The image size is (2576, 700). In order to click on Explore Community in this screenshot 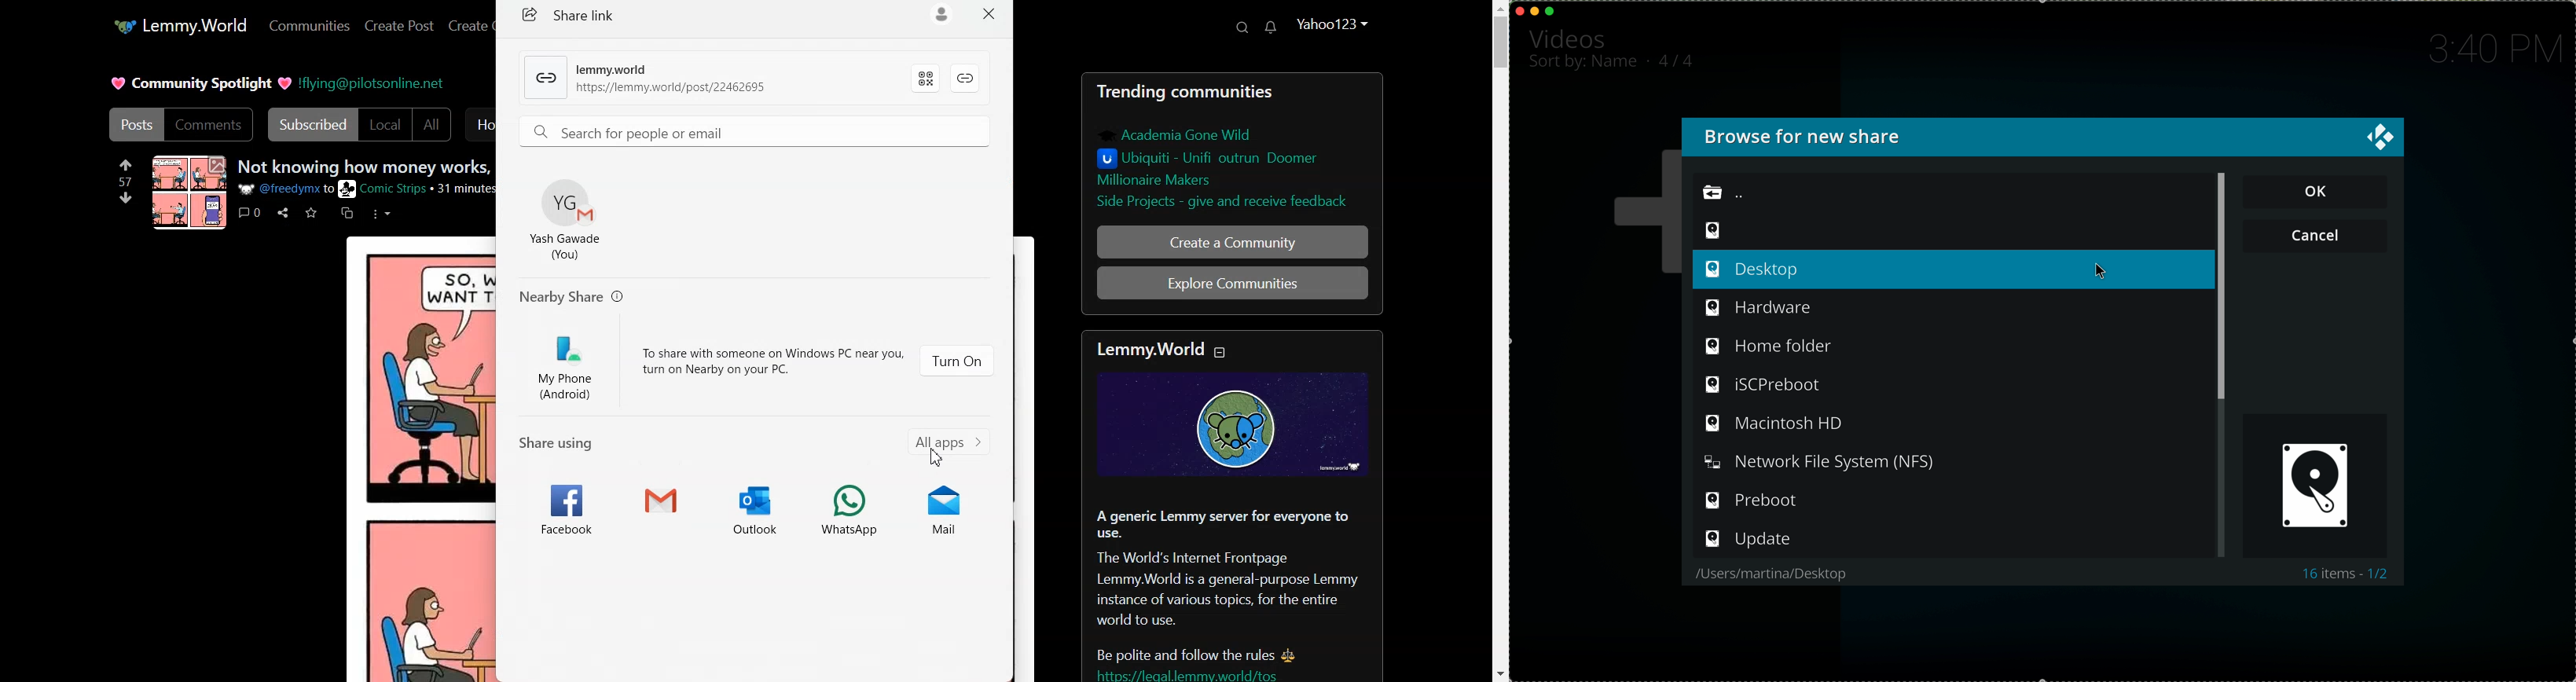, I will do `click(1231, 283)`.